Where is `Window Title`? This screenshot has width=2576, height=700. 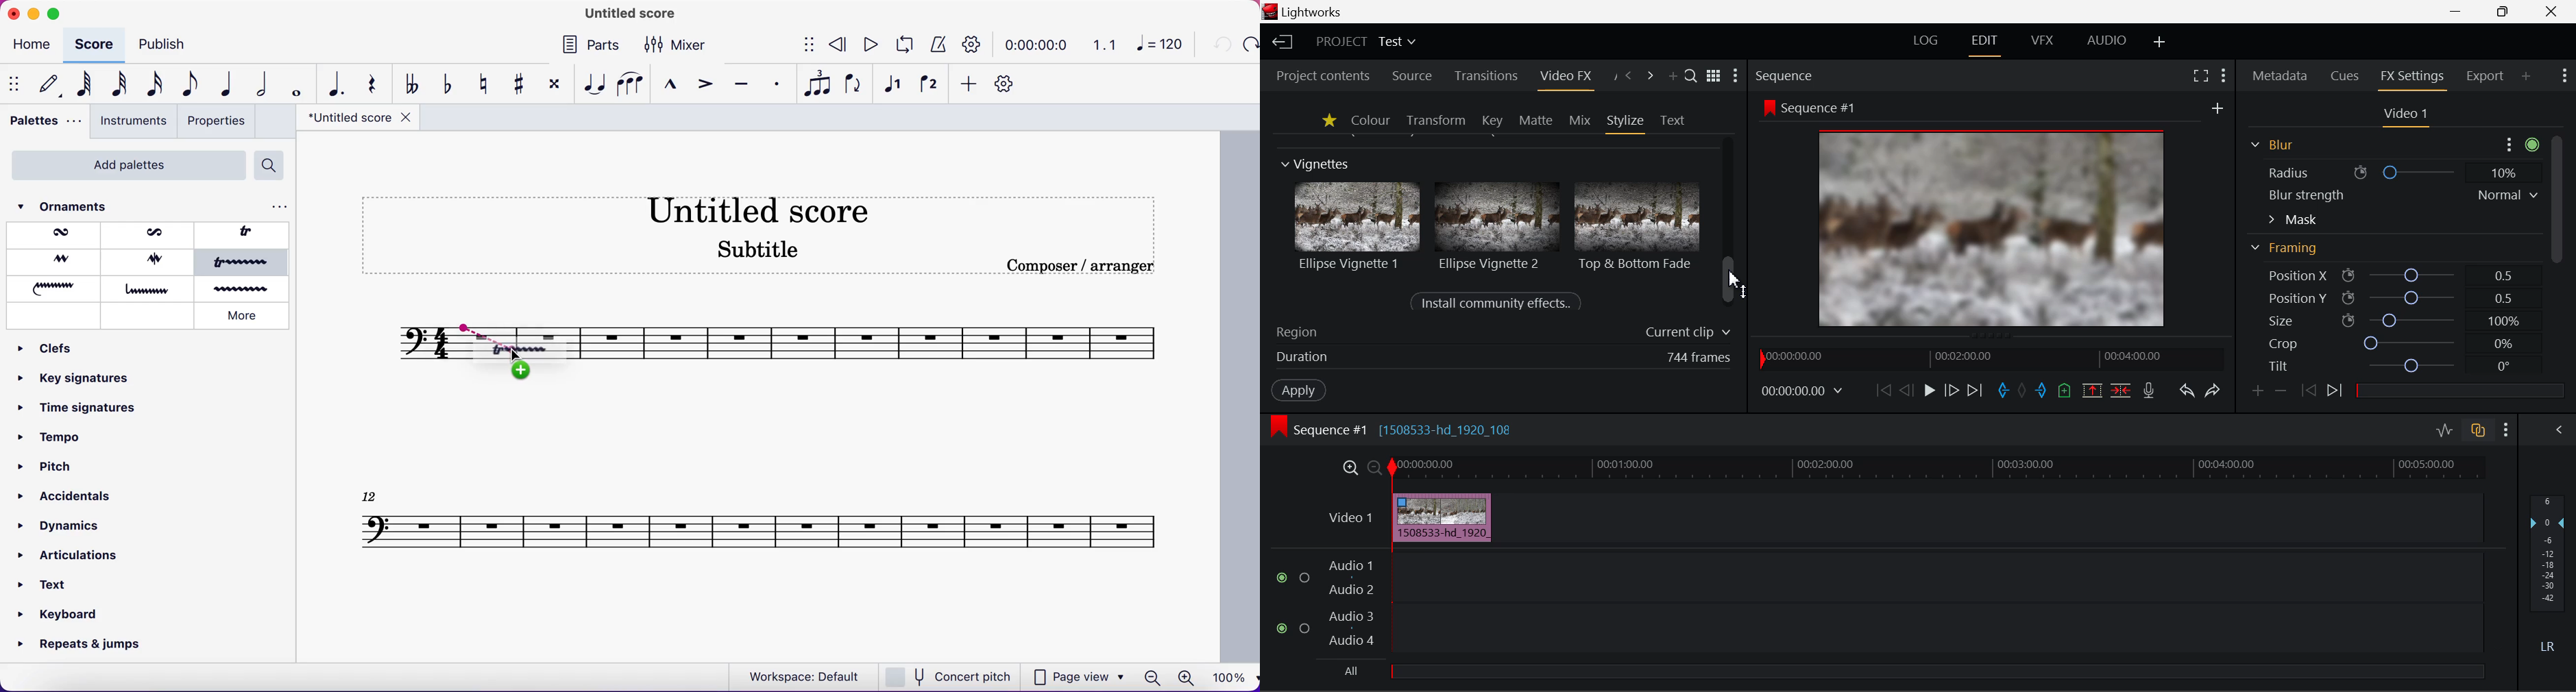
Window Title is located at coordinates (1307, 12).